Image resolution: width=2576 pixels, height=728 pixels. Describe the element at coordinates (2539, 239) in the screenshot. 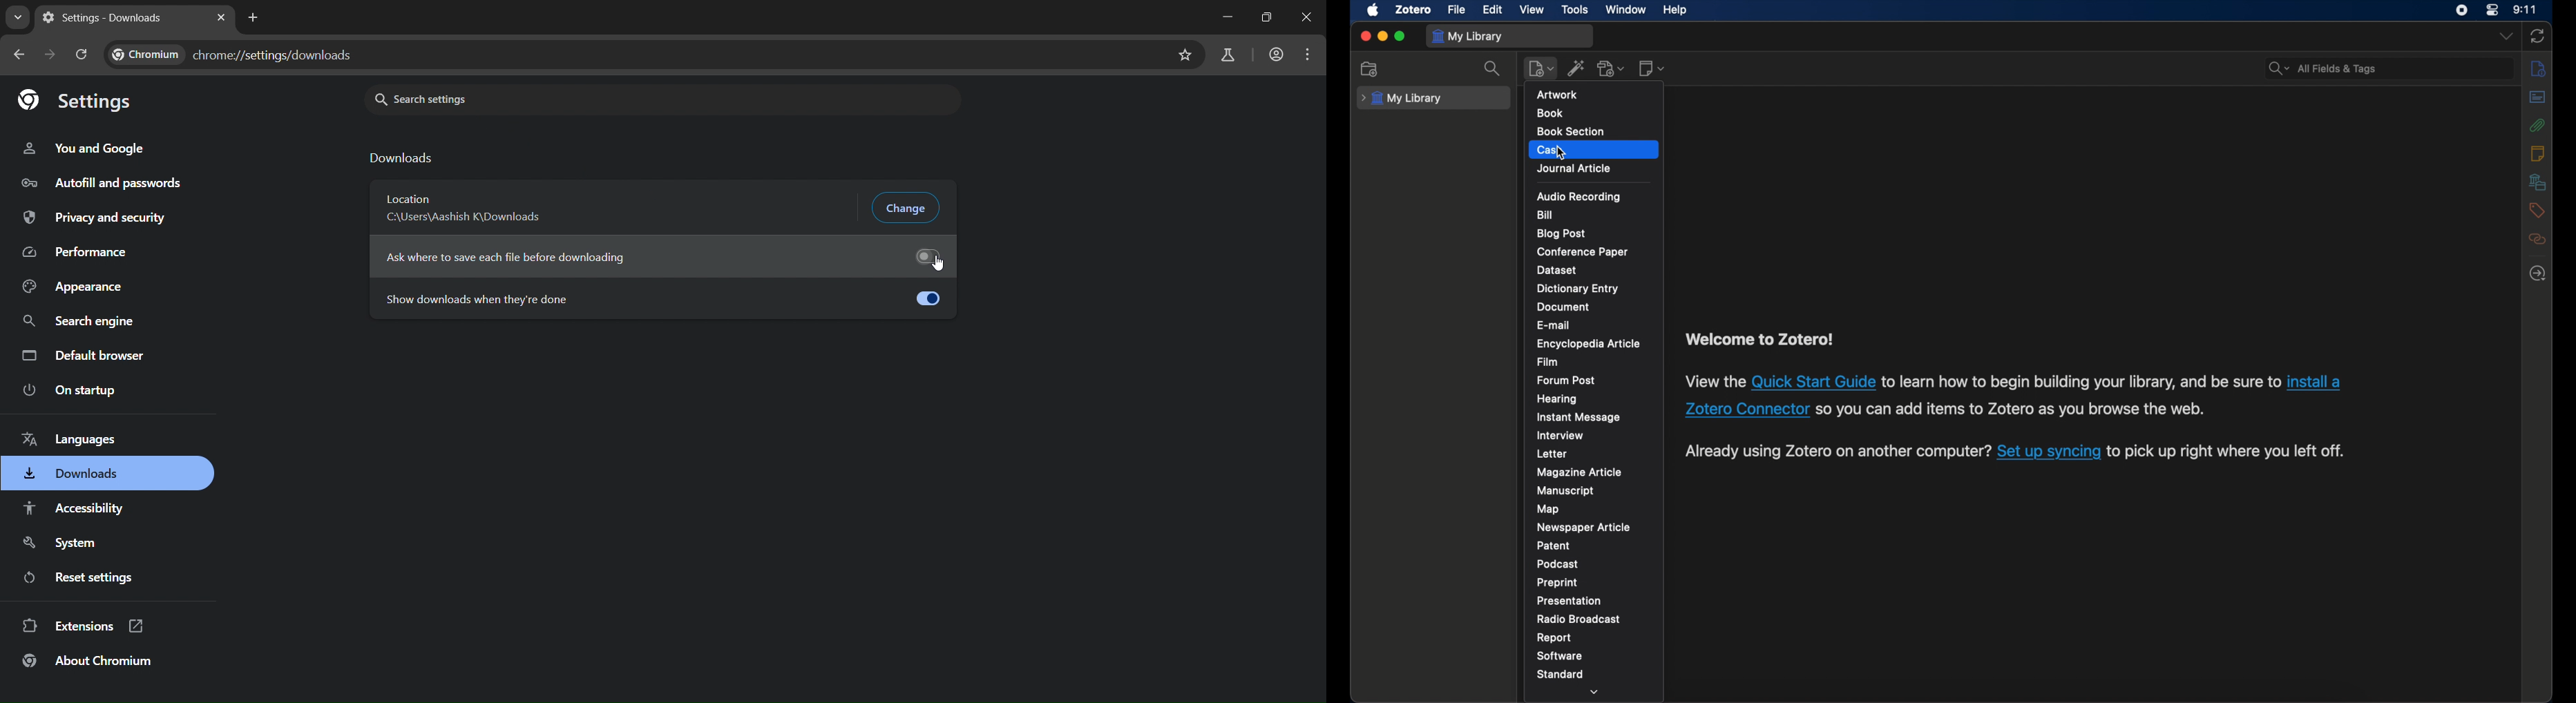

I see `related` at that location.